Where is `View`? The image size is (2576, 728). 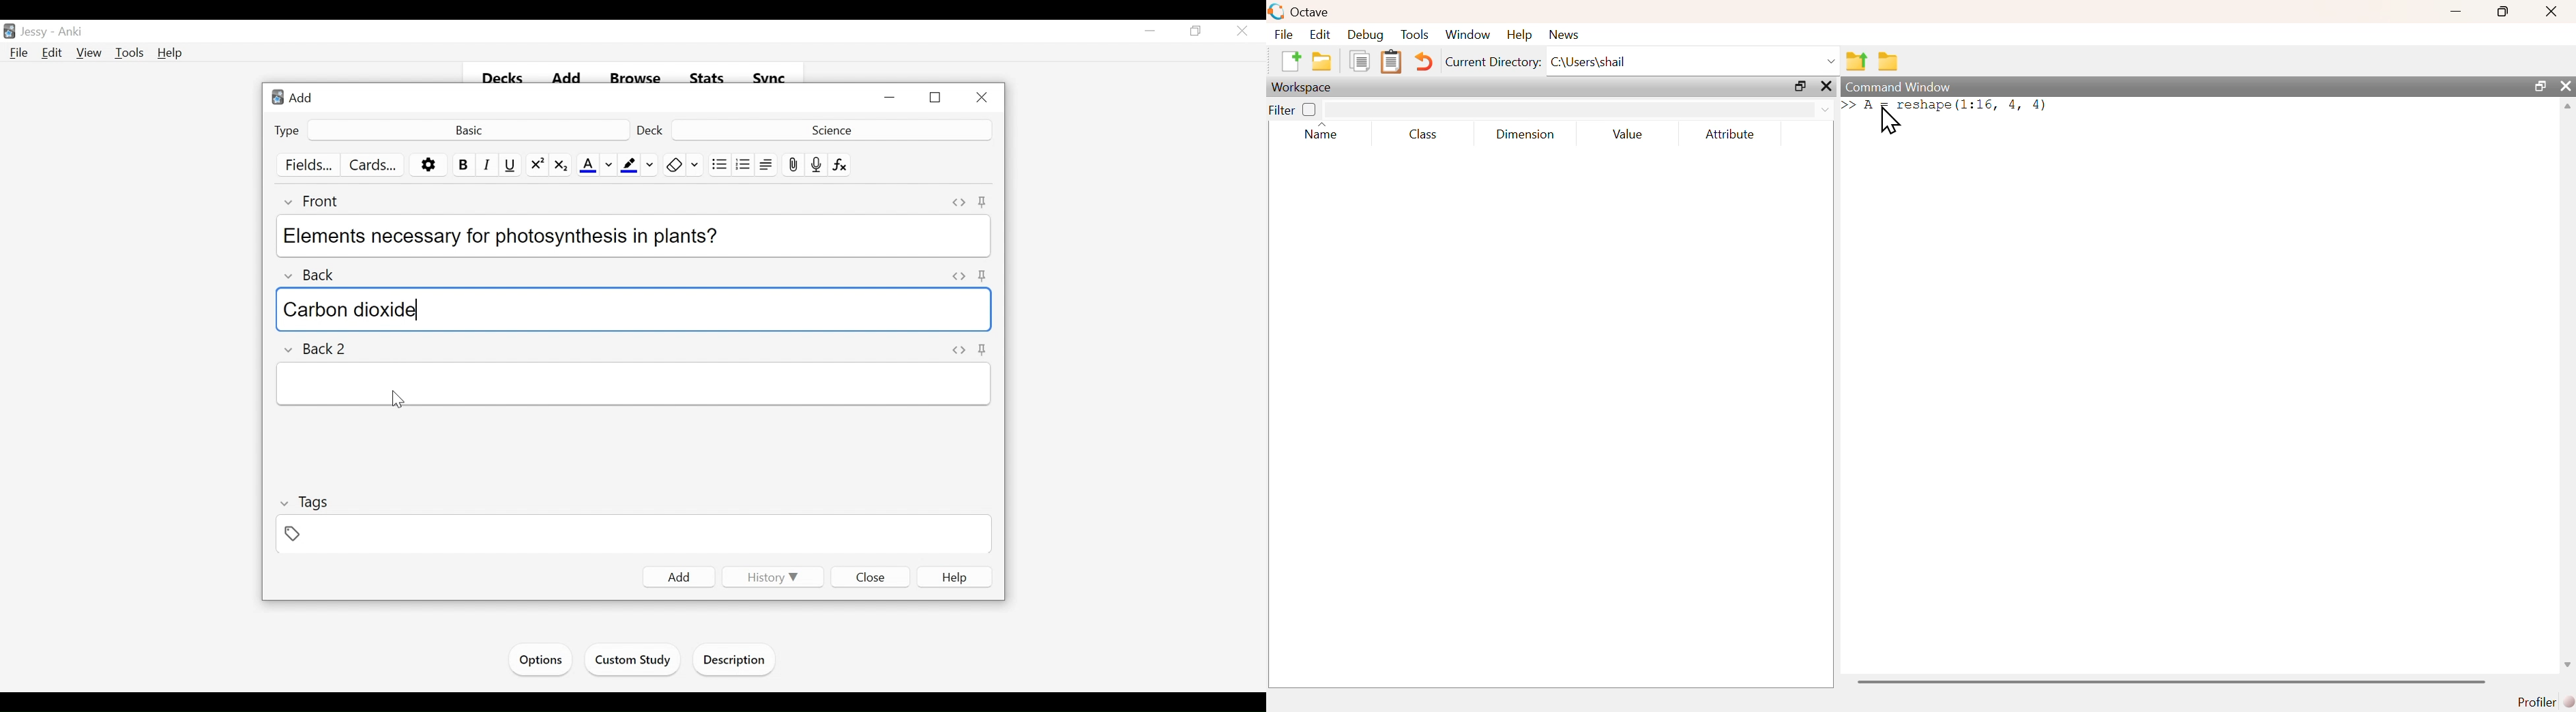 View is located at coordinates (90, 53).